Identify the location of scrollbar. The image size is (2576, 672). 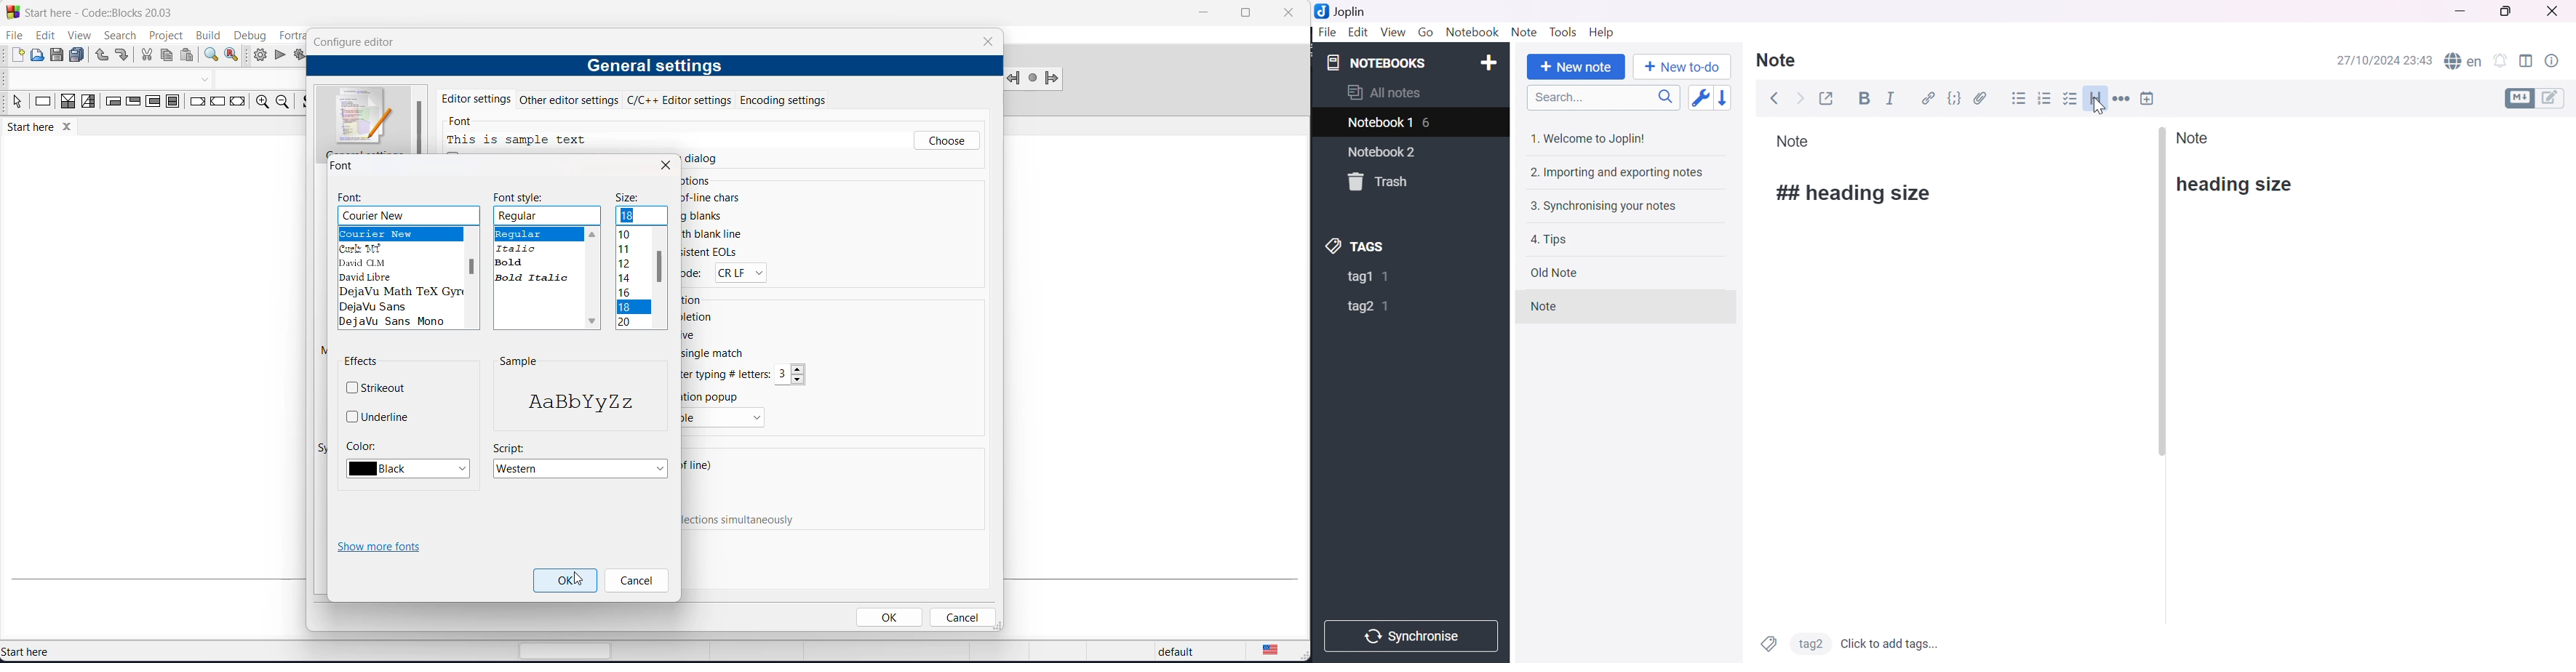
(471, 267).